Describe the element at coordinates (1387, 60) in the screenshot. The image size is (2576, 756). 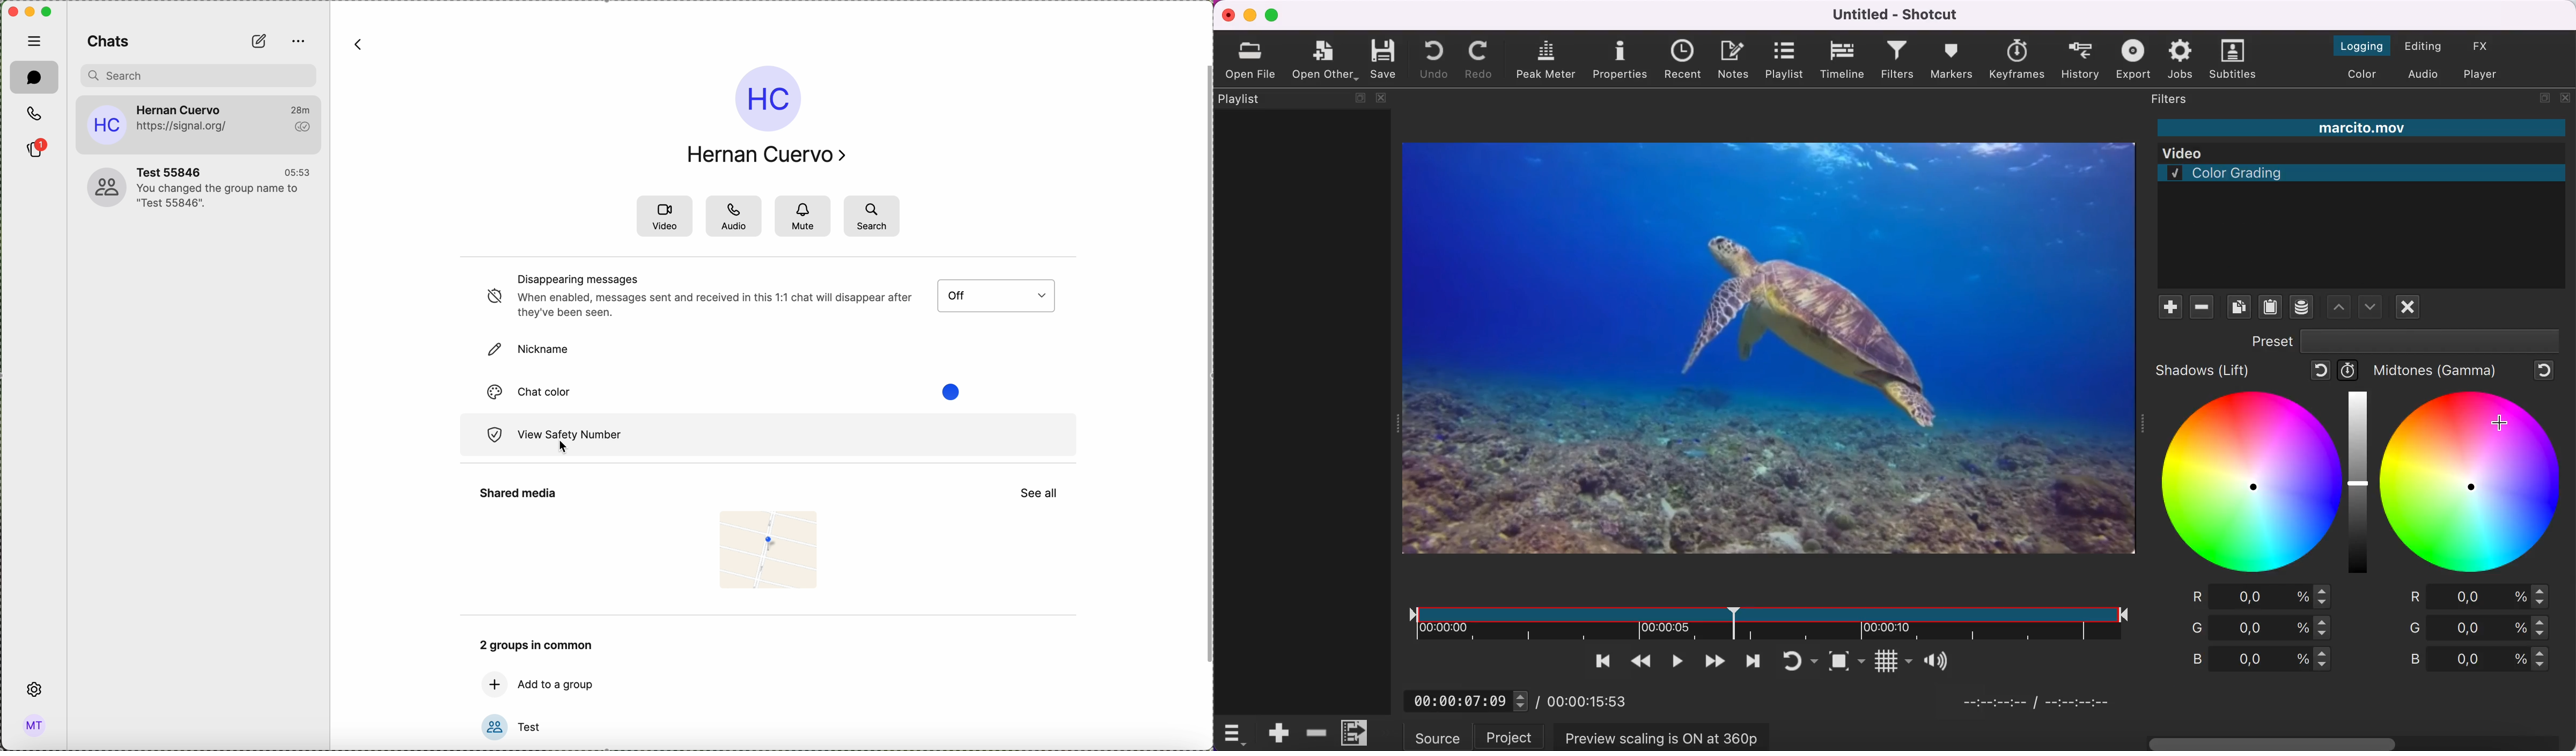
I see `save` at that location.